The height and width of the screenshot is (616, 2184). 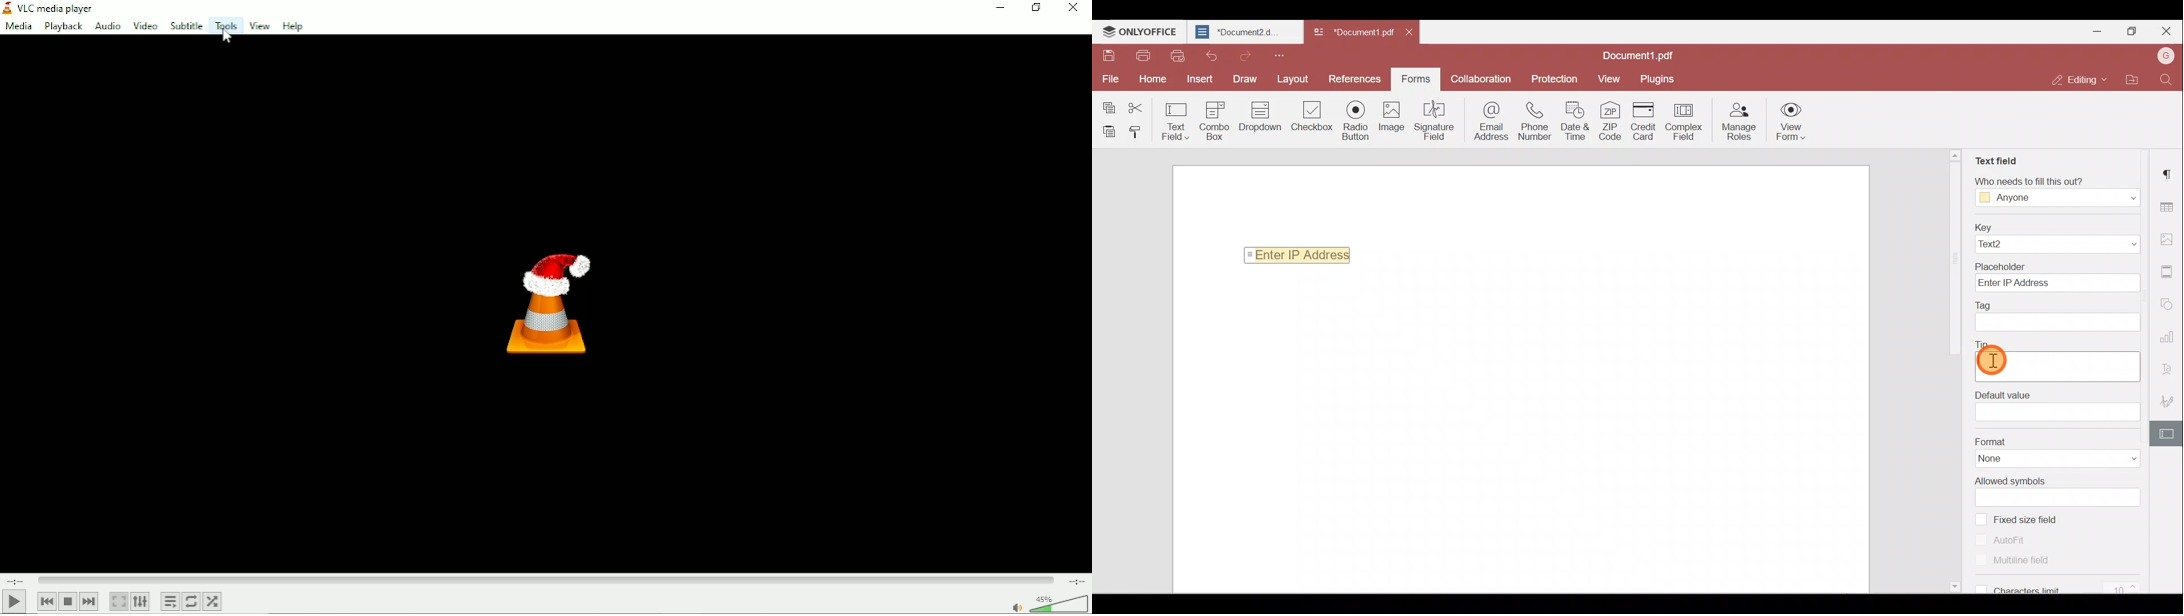 I want to click on checkbox, so click(x=1982, y=561).